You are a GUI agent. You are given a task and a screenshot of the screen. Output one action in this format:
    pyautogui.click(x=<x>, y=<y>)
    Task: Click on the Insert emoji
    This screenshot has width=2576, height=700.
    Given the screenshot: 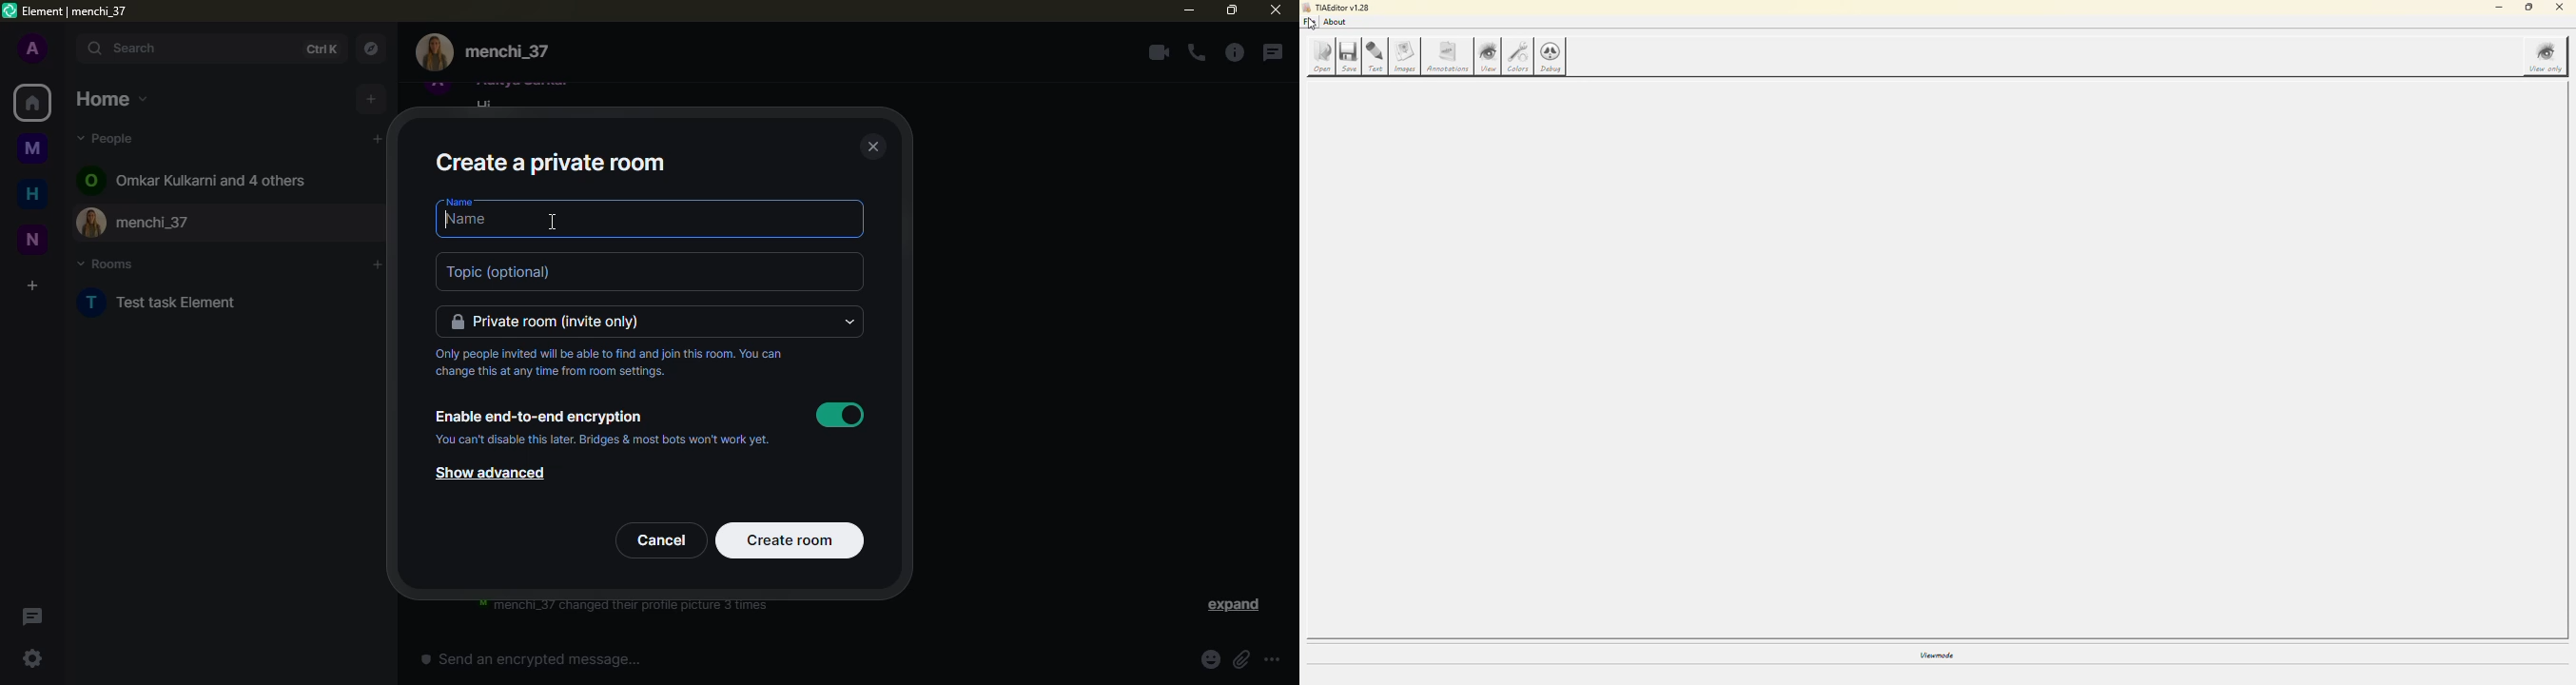 What is the action you would take?
    pyautogui.click(x=1211, y=659)
    